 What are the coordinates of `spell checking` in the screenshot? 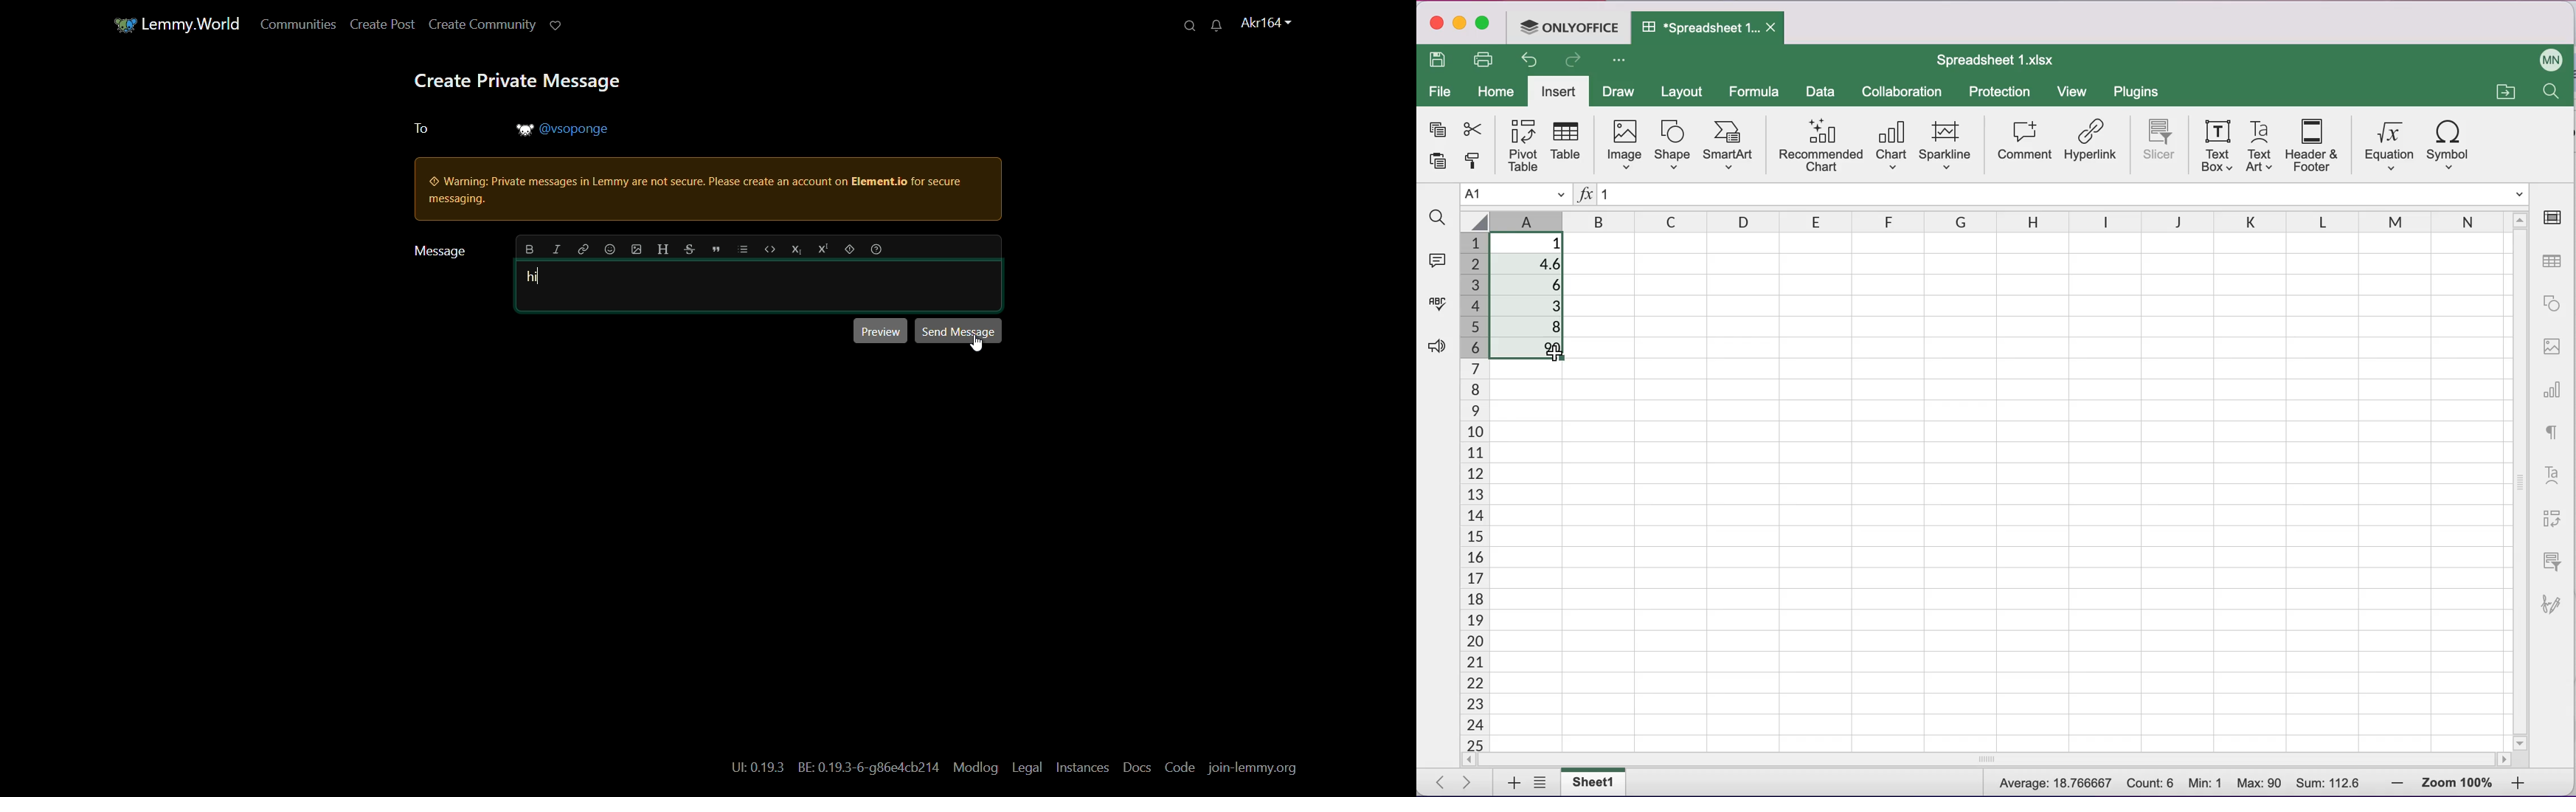 It's located at (1436, 304).